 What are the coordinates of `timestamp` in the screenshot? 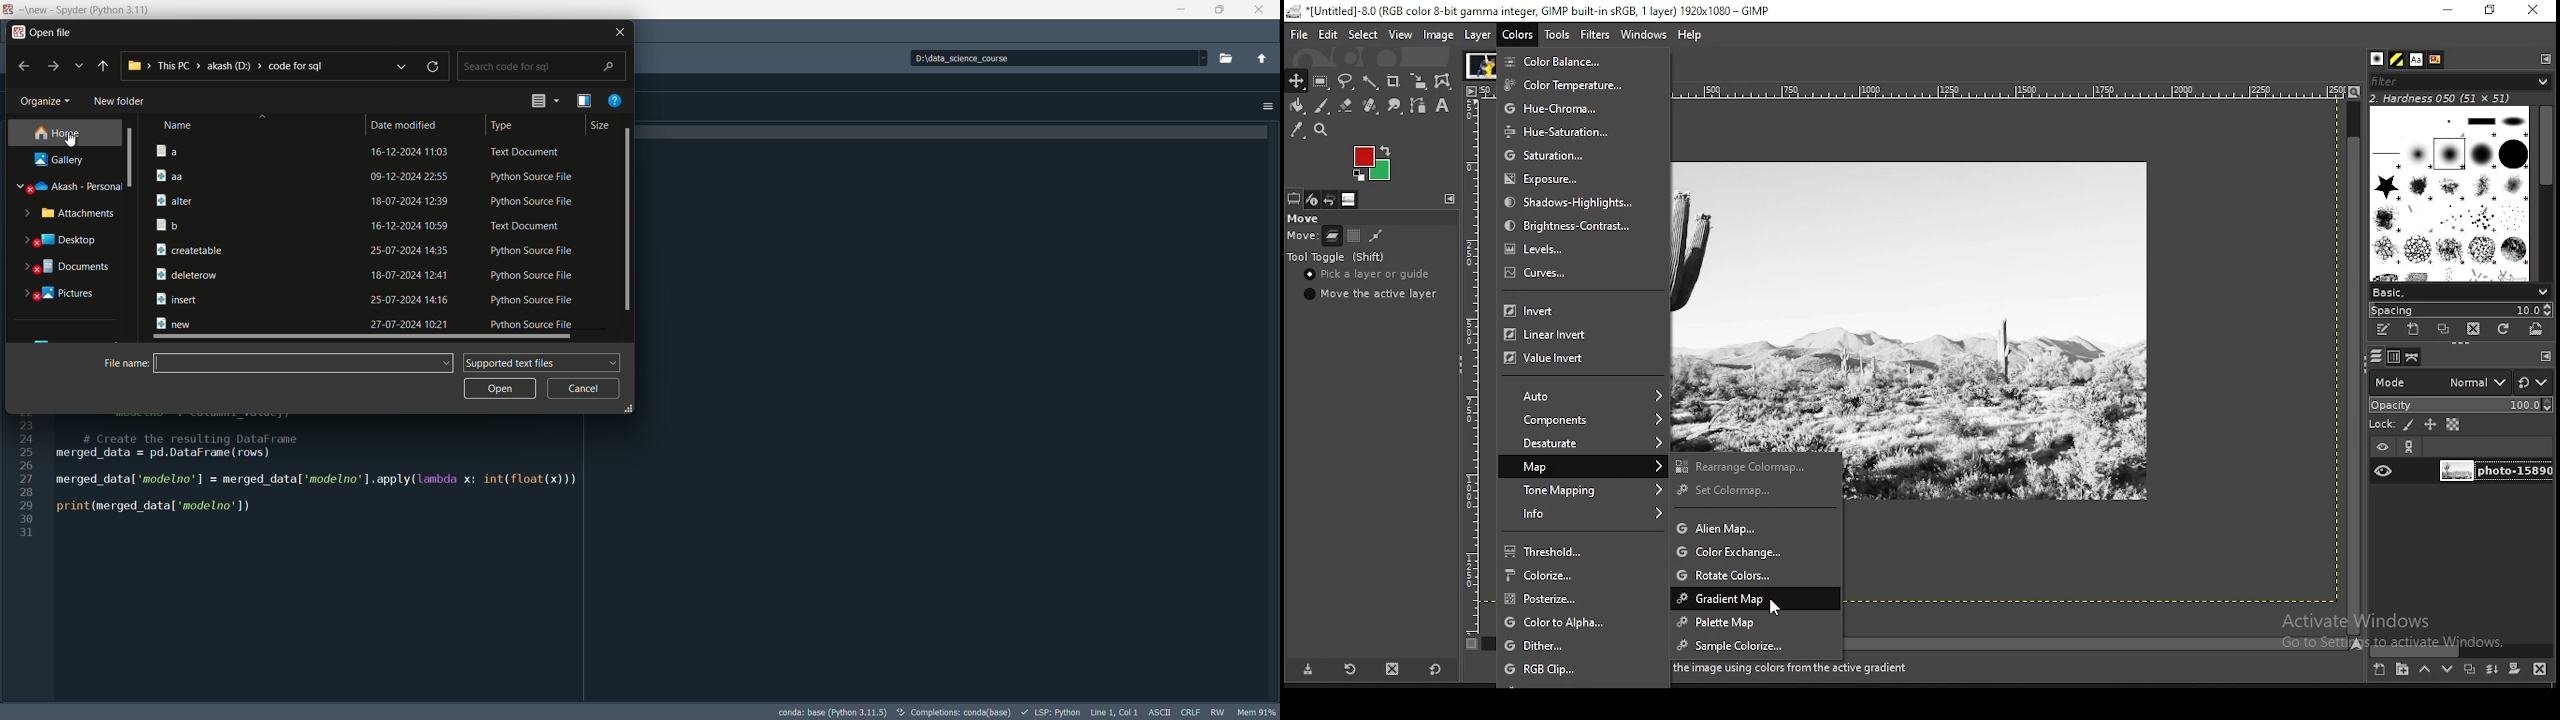 It's located at (407, 300).